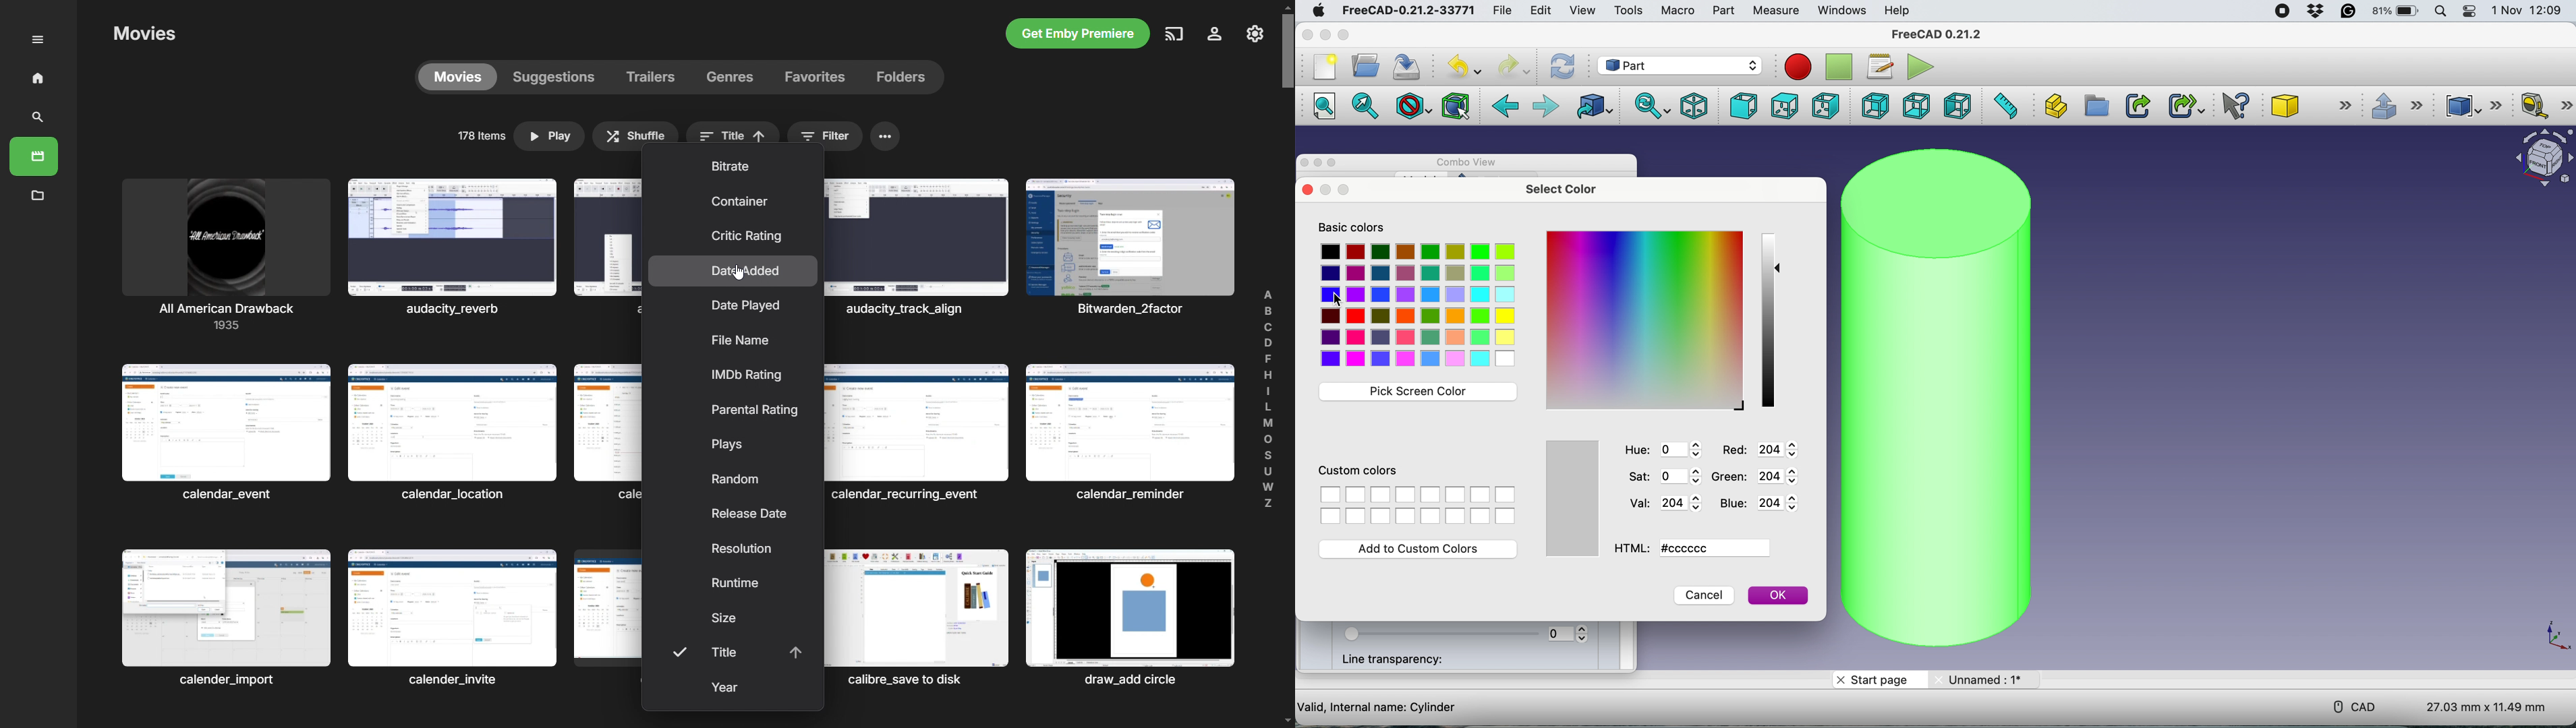 Image resolution: width=2576 pixels, height=728 pixels. What do you see at coordinates (1414, 495) in the screenshot?
I see `custom color` at bounding box center [1414, 495].